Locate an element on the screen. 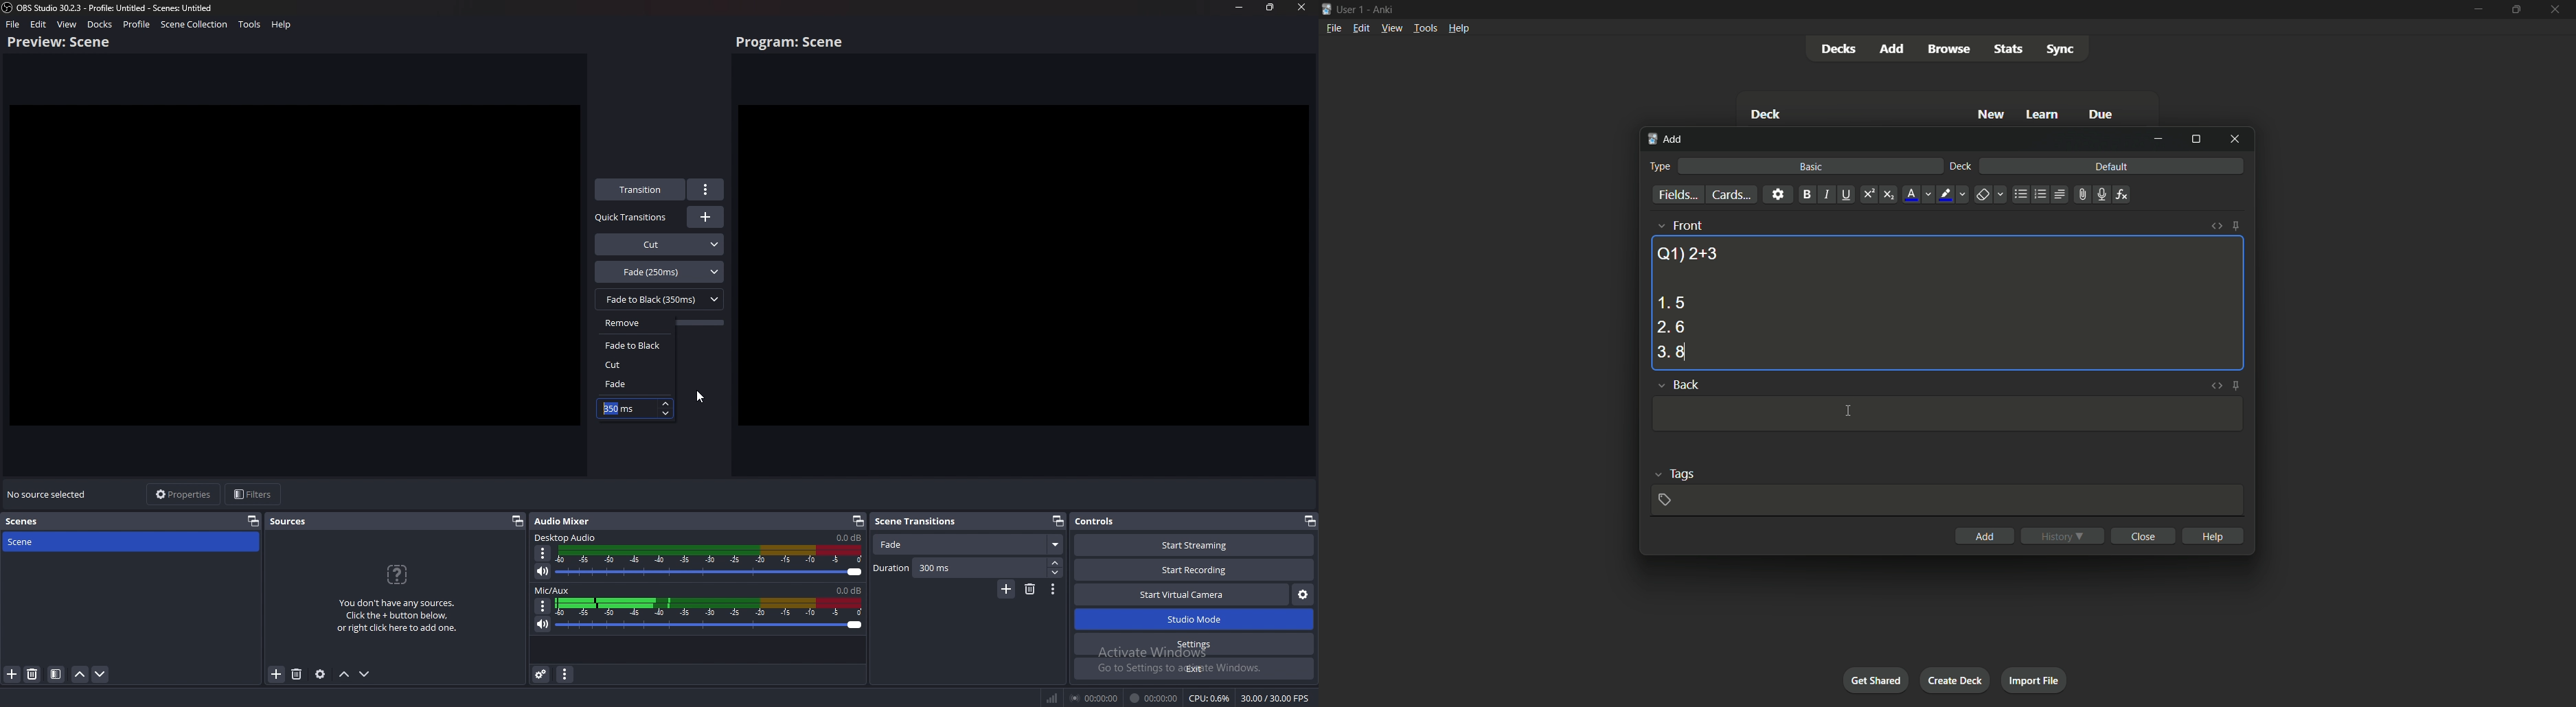 The height and width of the screenshot is (728, 2576). cursor is located at coordinates (1850, 410).